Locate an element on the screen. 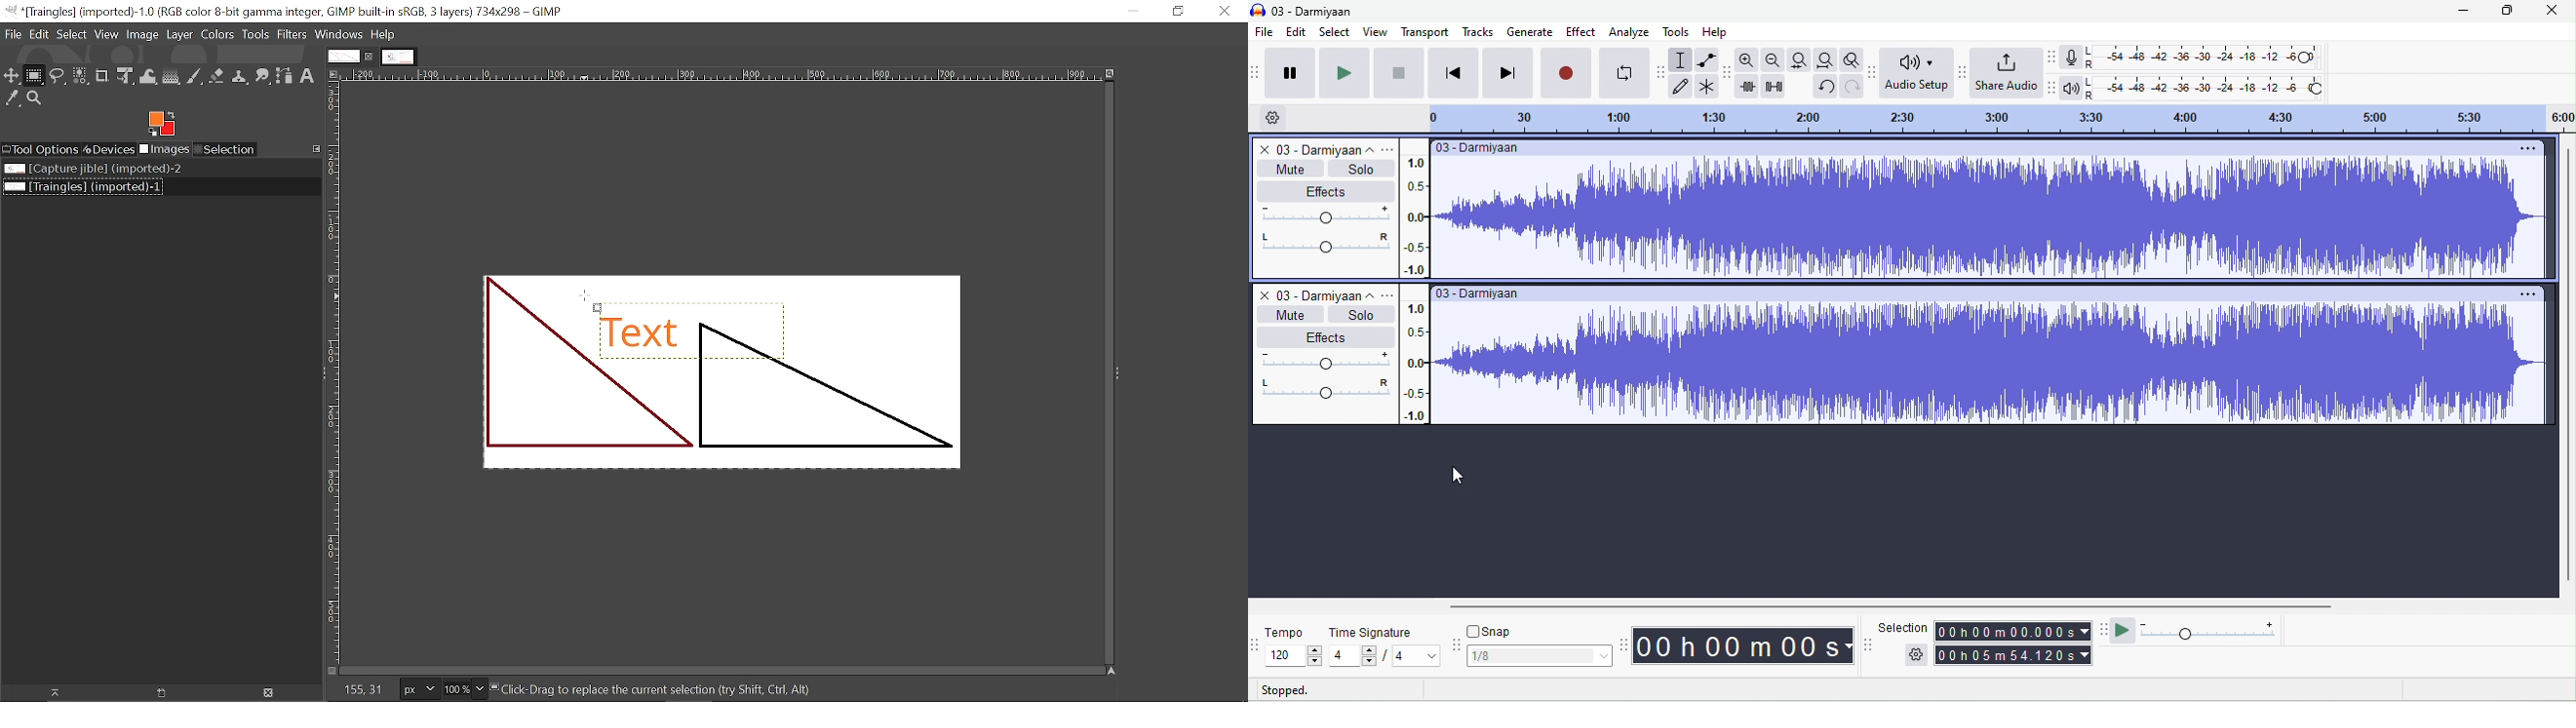 The image size is (2576, 728). maximize is located at coordinates (2504, 11).